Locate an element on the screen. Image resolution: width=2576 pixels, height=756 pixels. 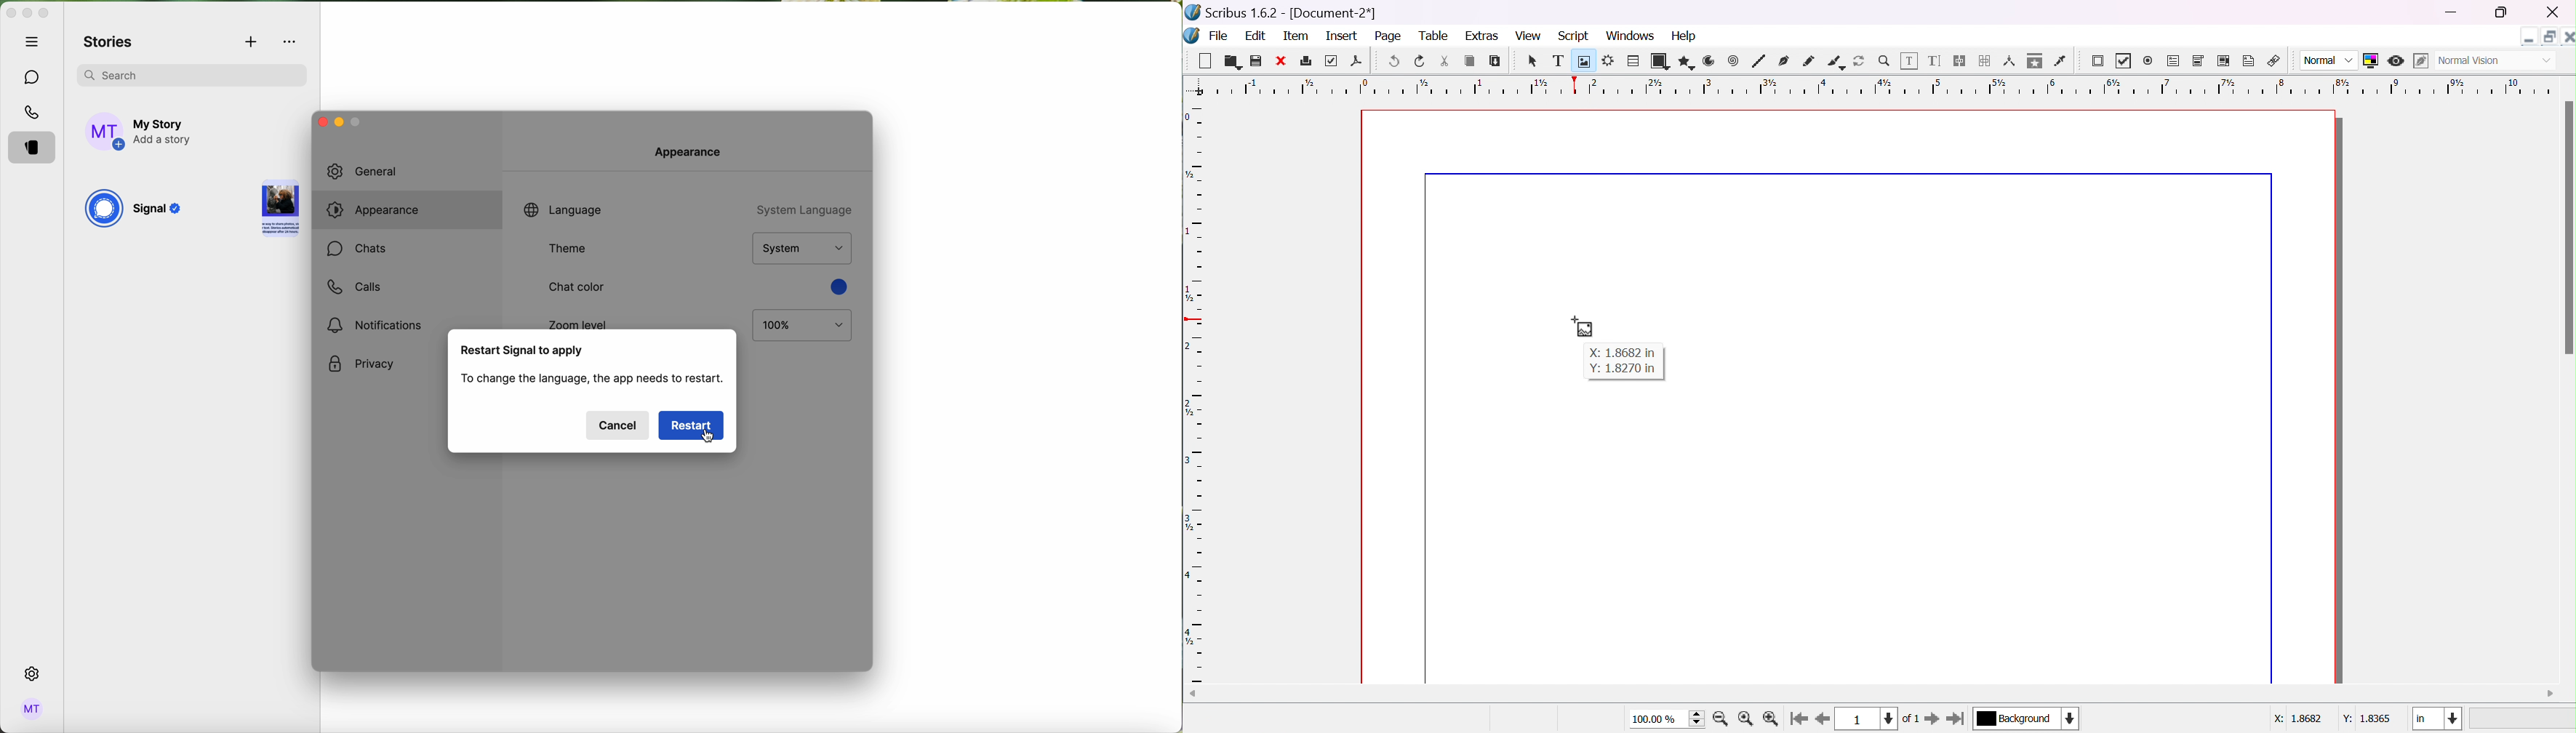
PDF list box is located at coordinates (2222, 60).